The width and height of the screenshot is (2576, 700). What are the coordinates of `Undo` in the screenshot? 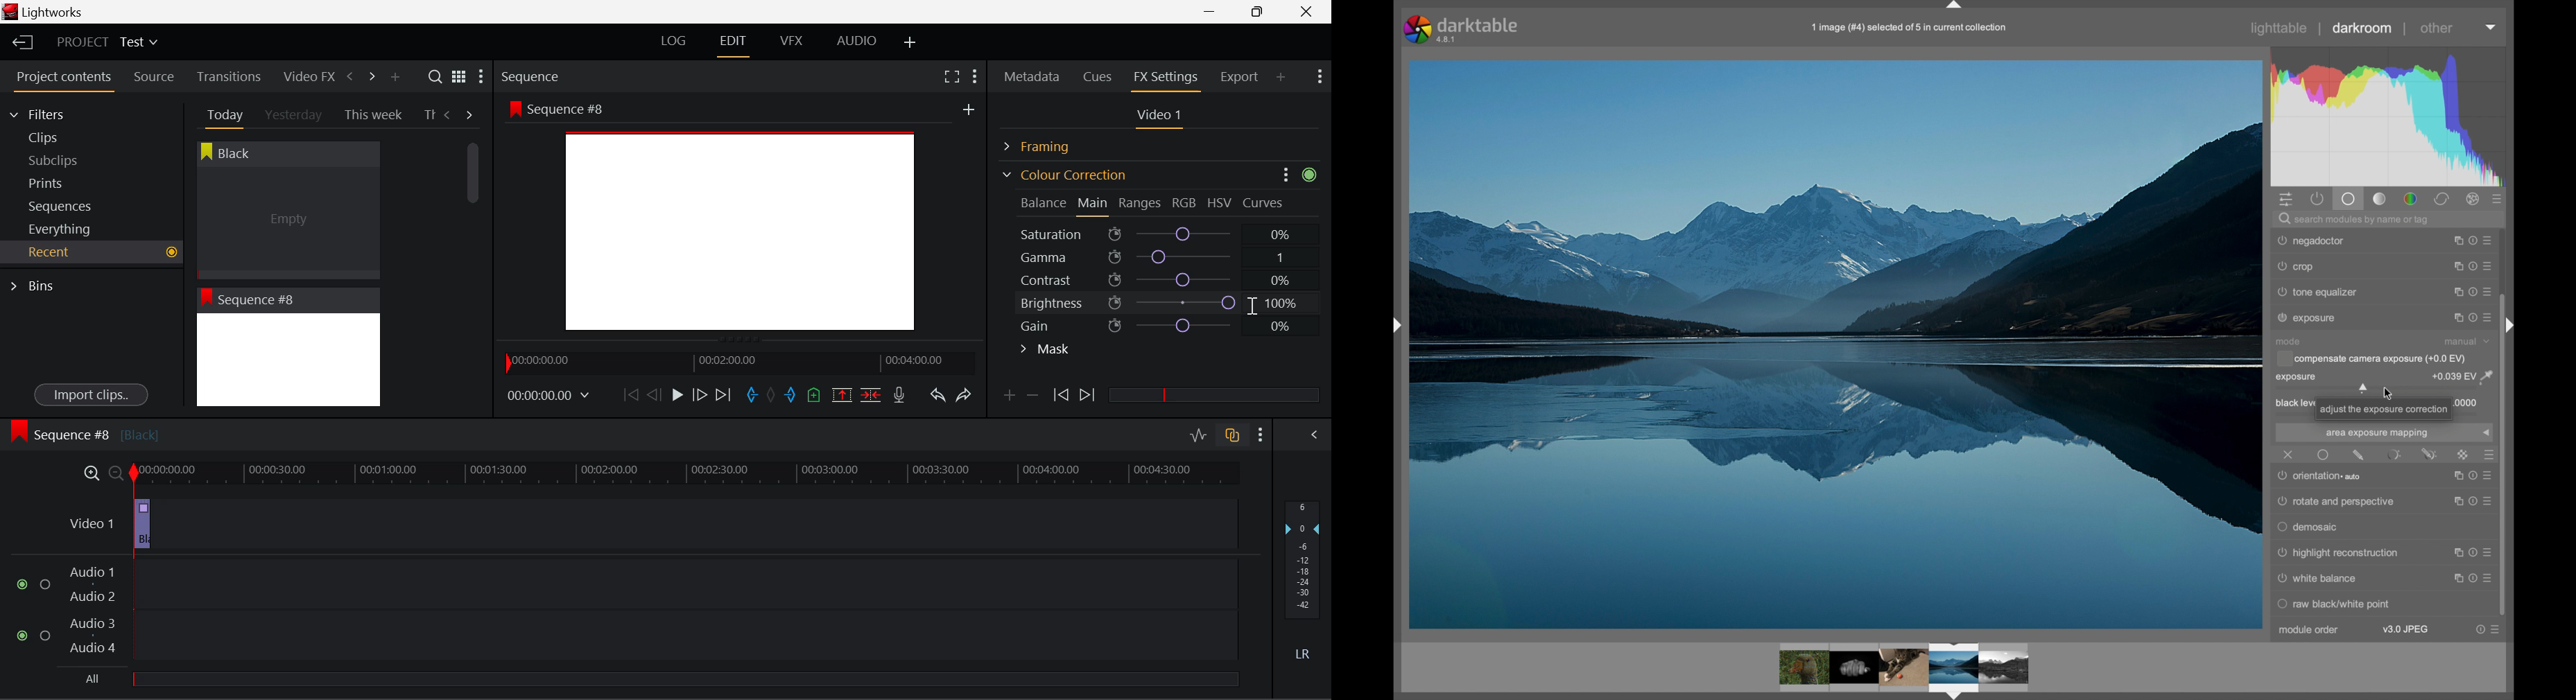 It's located at (937, 398).